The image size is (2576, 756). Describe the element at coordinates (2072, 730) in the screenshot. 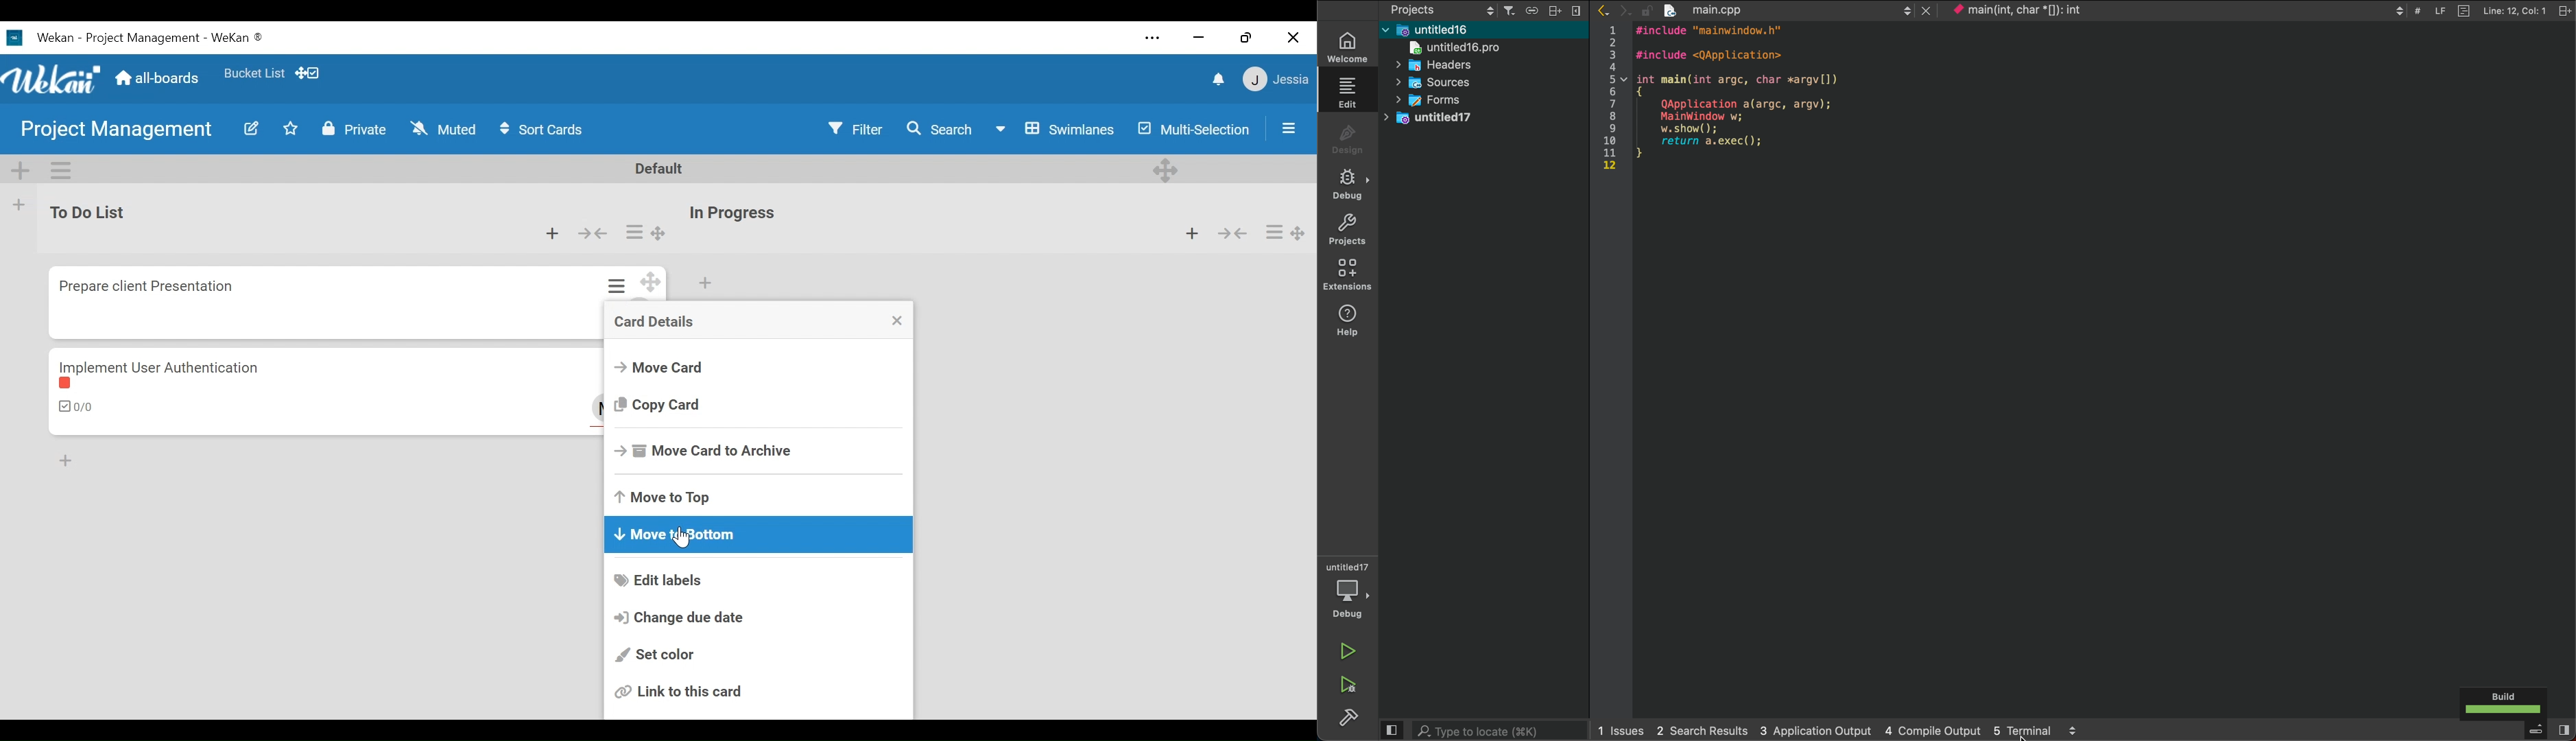

I see `up/down` at that location.